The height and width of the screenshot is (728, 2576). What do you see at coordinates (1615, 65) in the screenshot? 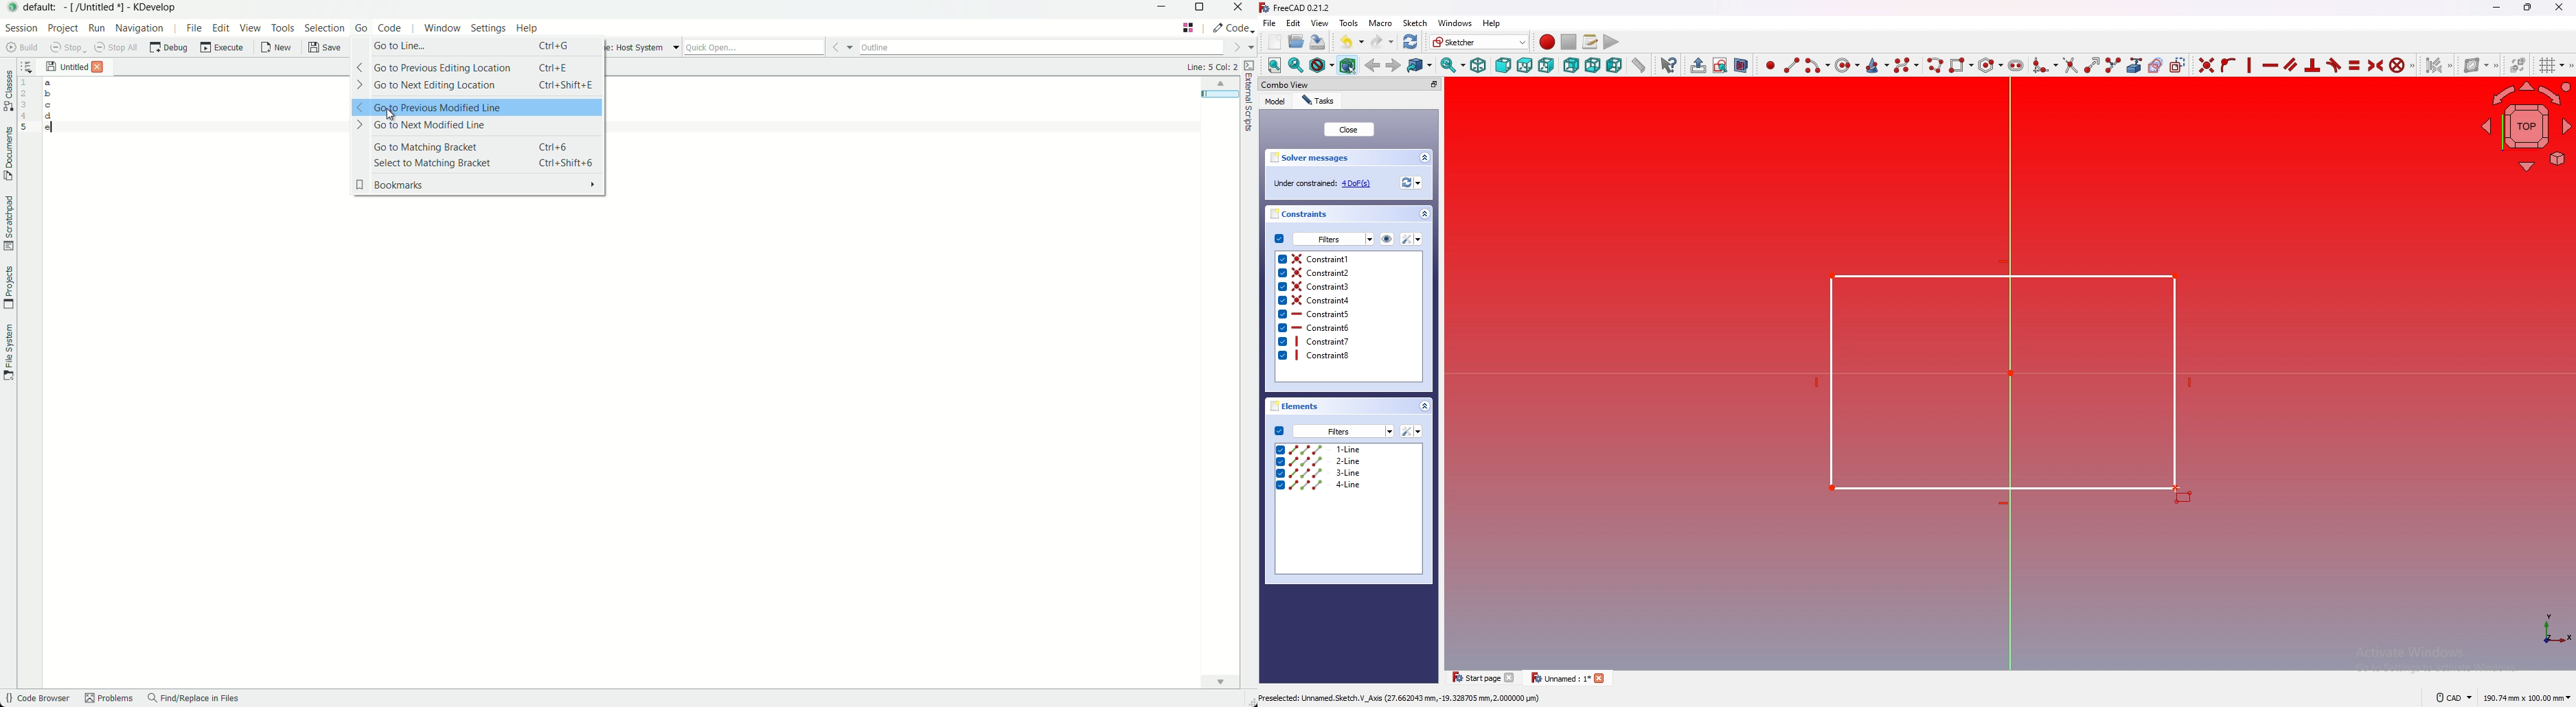
I see `left` at bounding box center [1615, 65].